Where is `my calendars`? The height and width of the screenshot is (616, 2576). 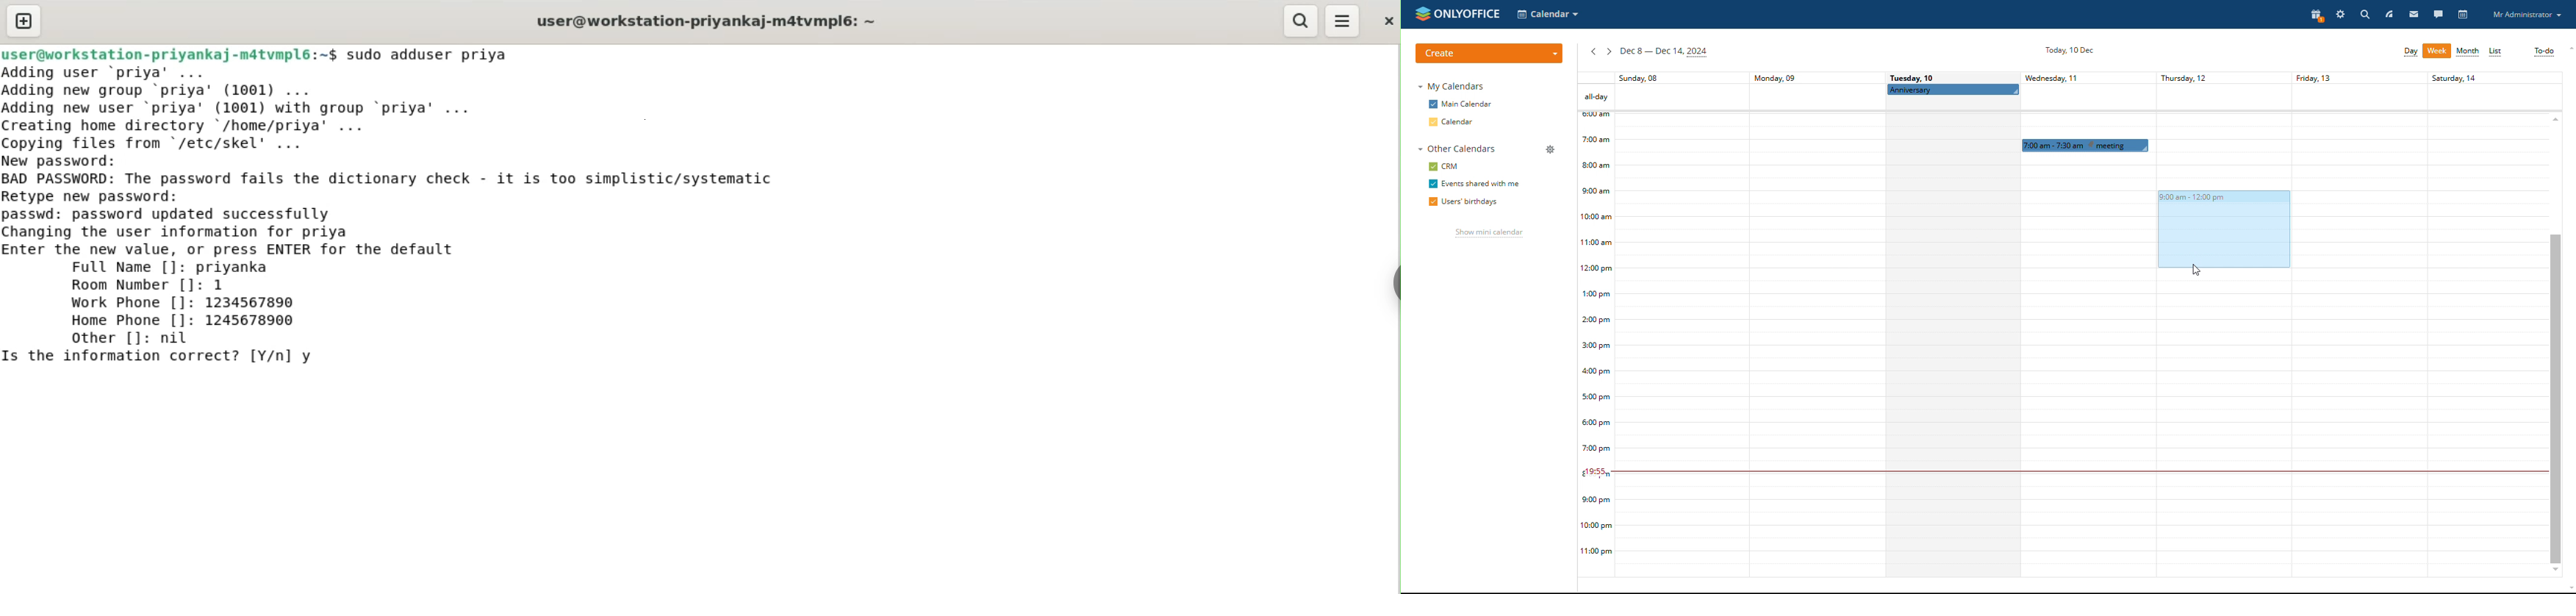 my calendars is located at coordinates (1453, 87).